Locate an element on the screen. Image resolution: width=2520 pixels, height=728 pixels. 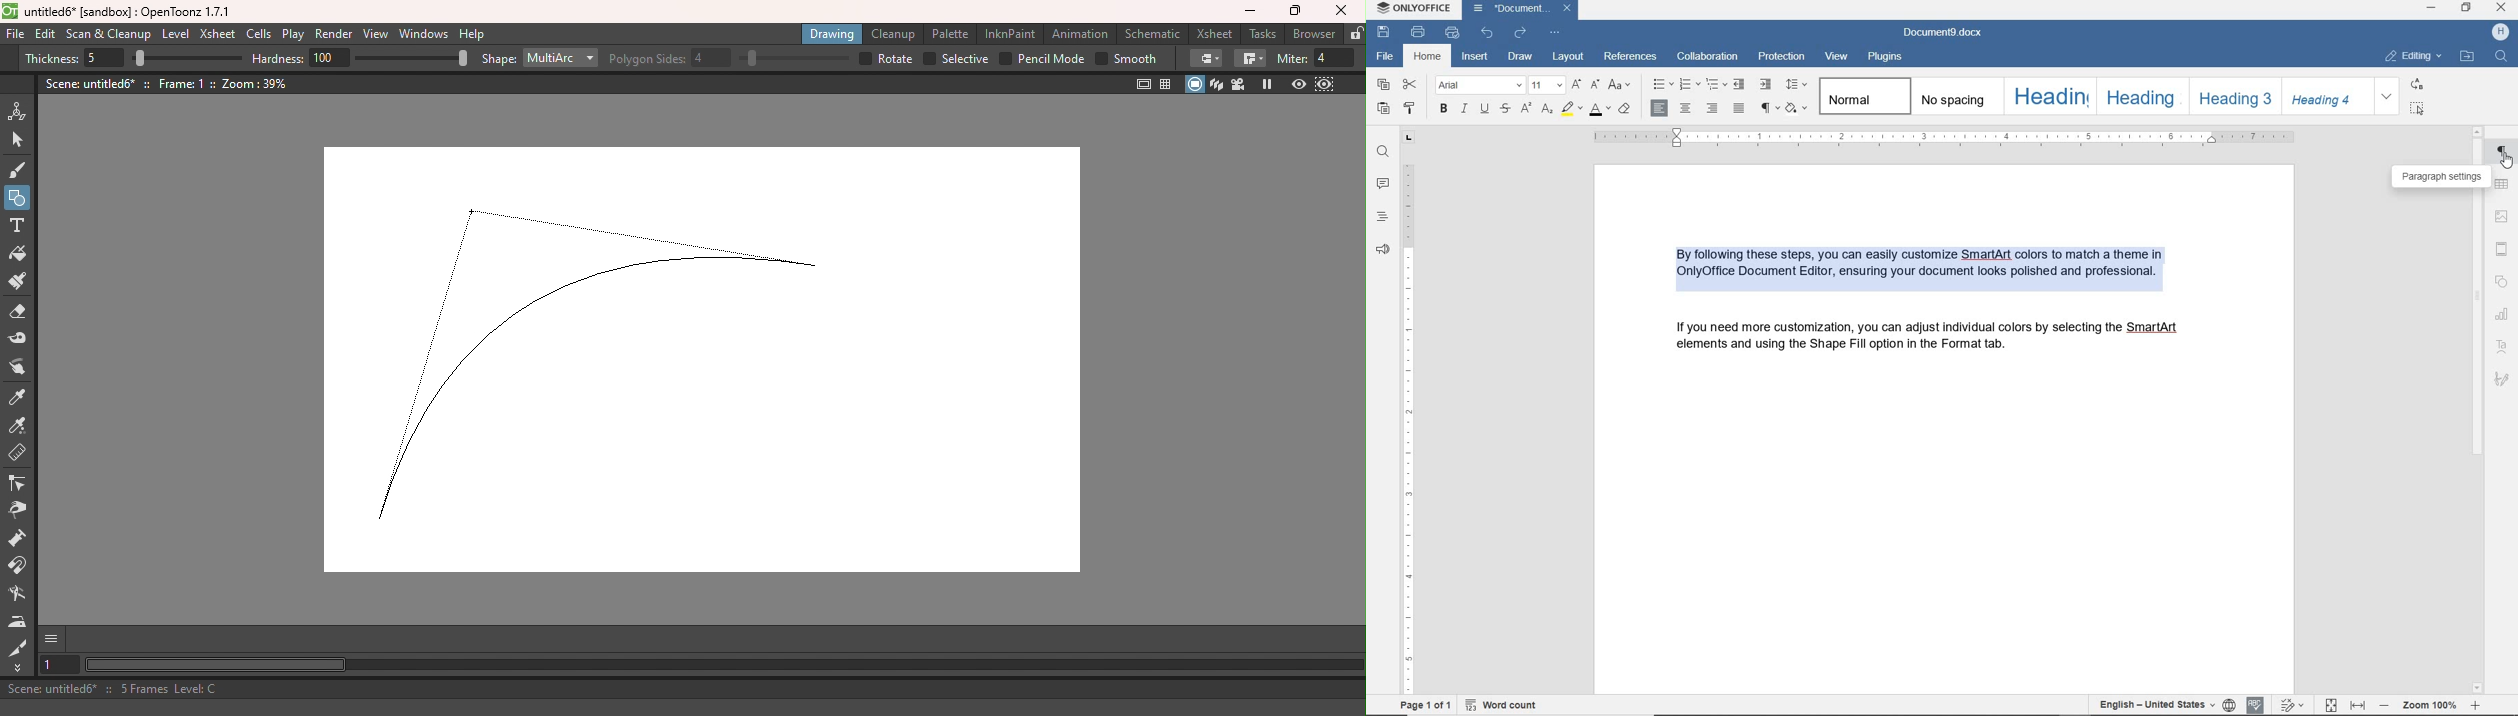
image is located at coordinates (2502, 215).